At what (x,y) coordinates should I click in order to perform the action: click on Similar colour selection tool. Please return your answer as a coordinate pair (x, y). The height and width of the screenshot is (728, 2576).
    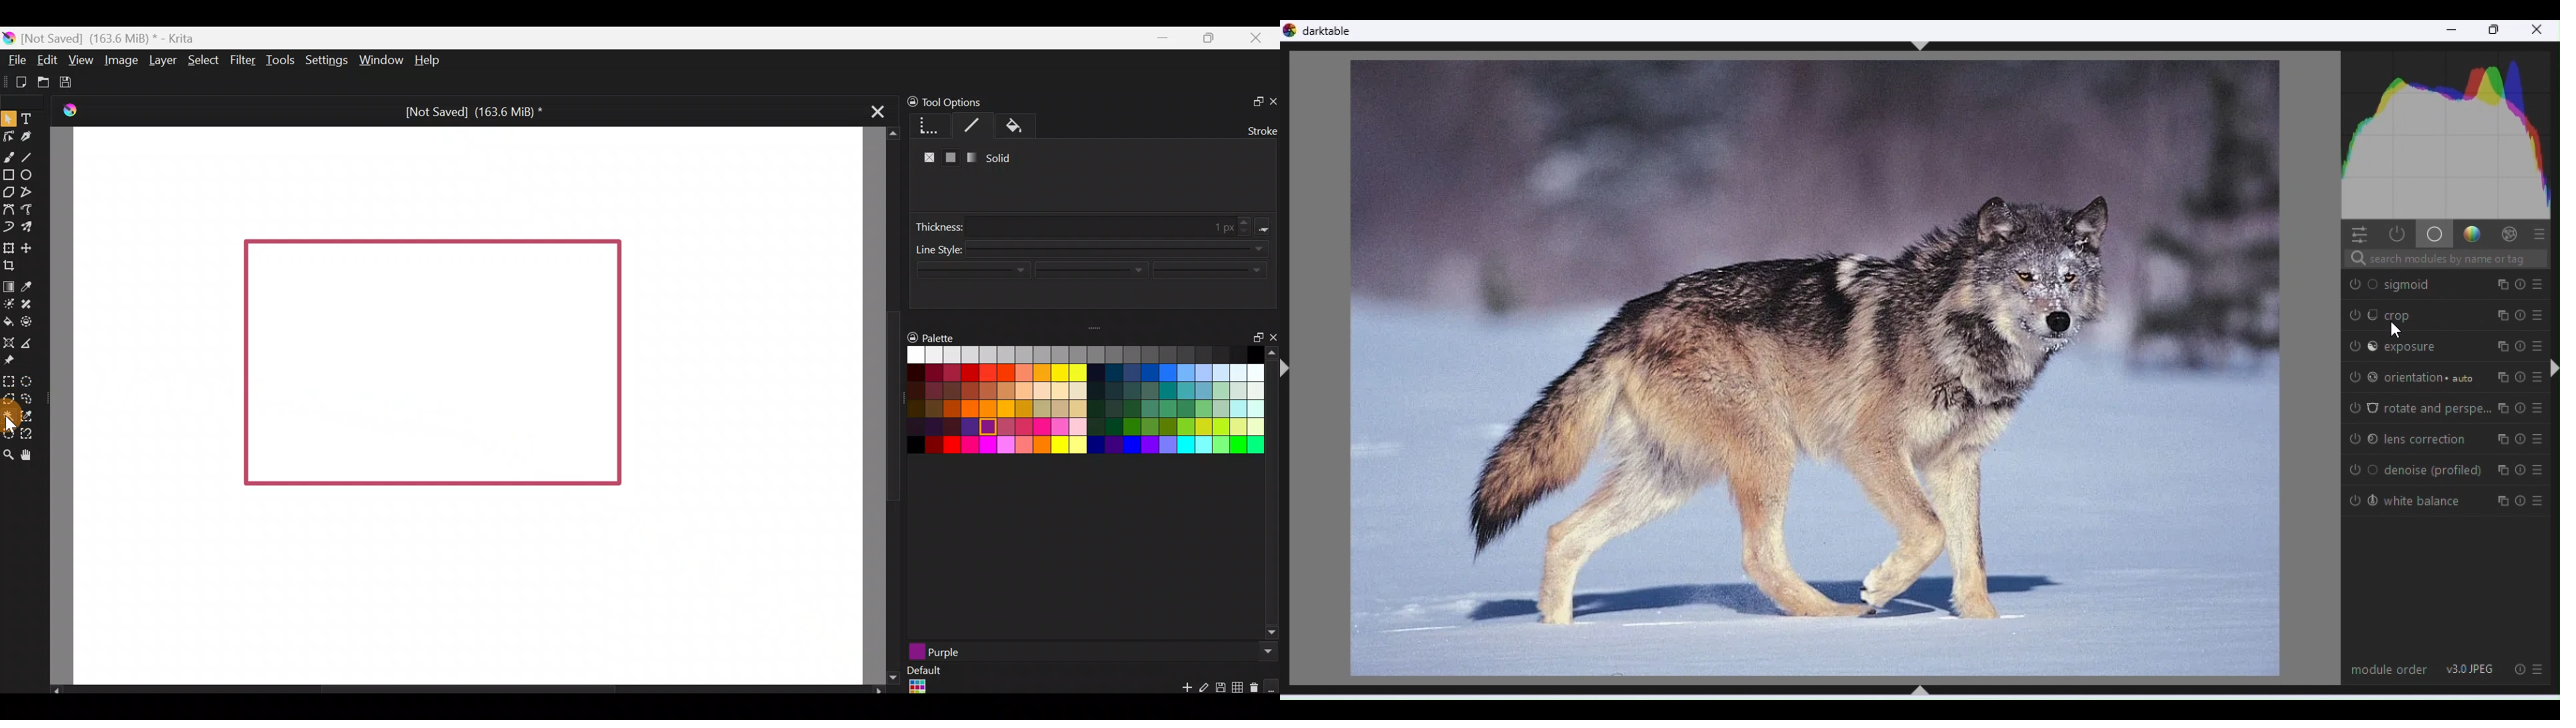
    Looking at the image, I should click on (37, 415).